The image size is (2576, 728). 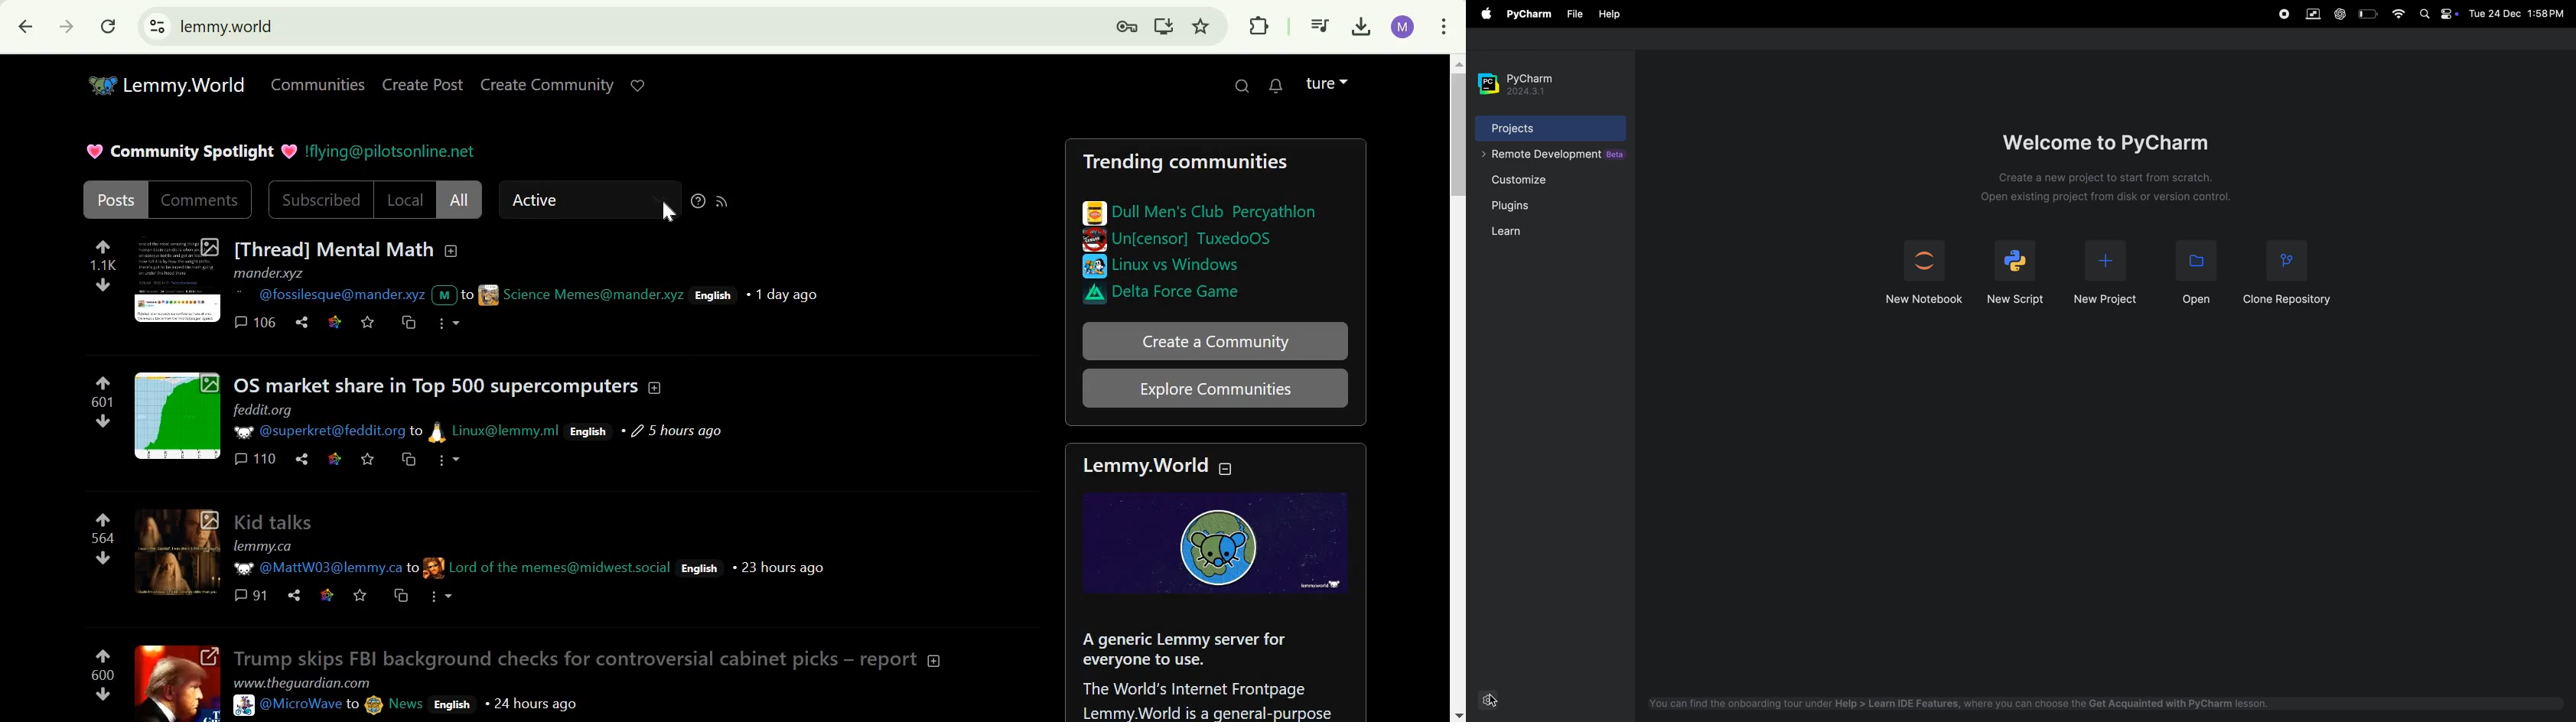 I want to click on Logo, so click(x=1222, y=542).